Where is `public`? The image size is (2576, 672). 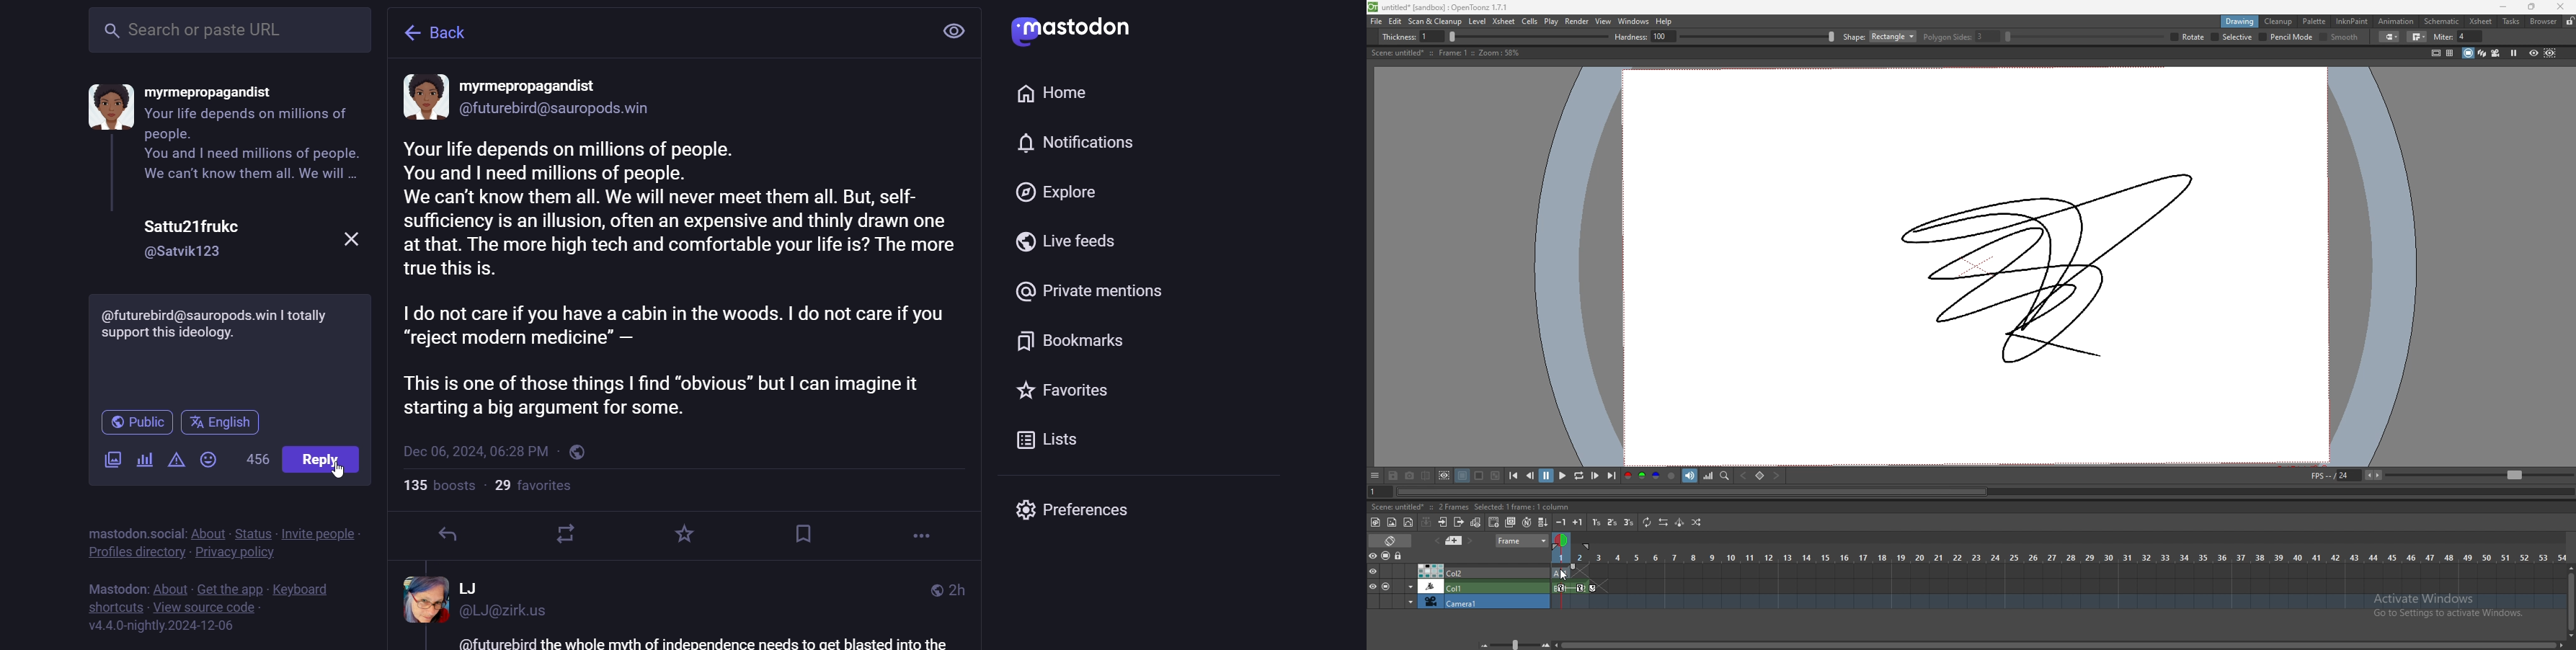 public is located at coordinates (580, 454).